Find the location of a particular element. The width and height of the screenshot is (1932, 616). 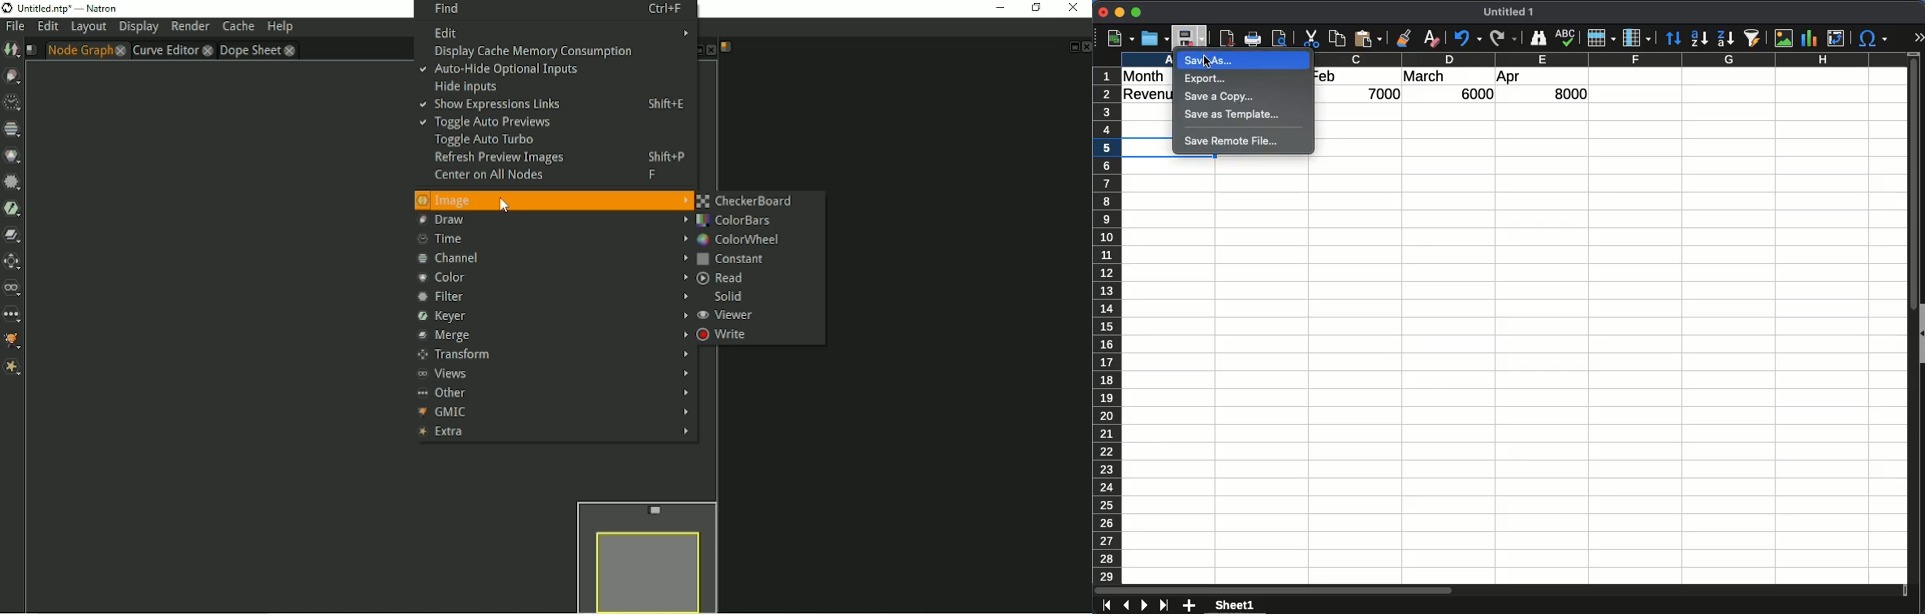

sheet 1 is located at coordinates (1250, 605).